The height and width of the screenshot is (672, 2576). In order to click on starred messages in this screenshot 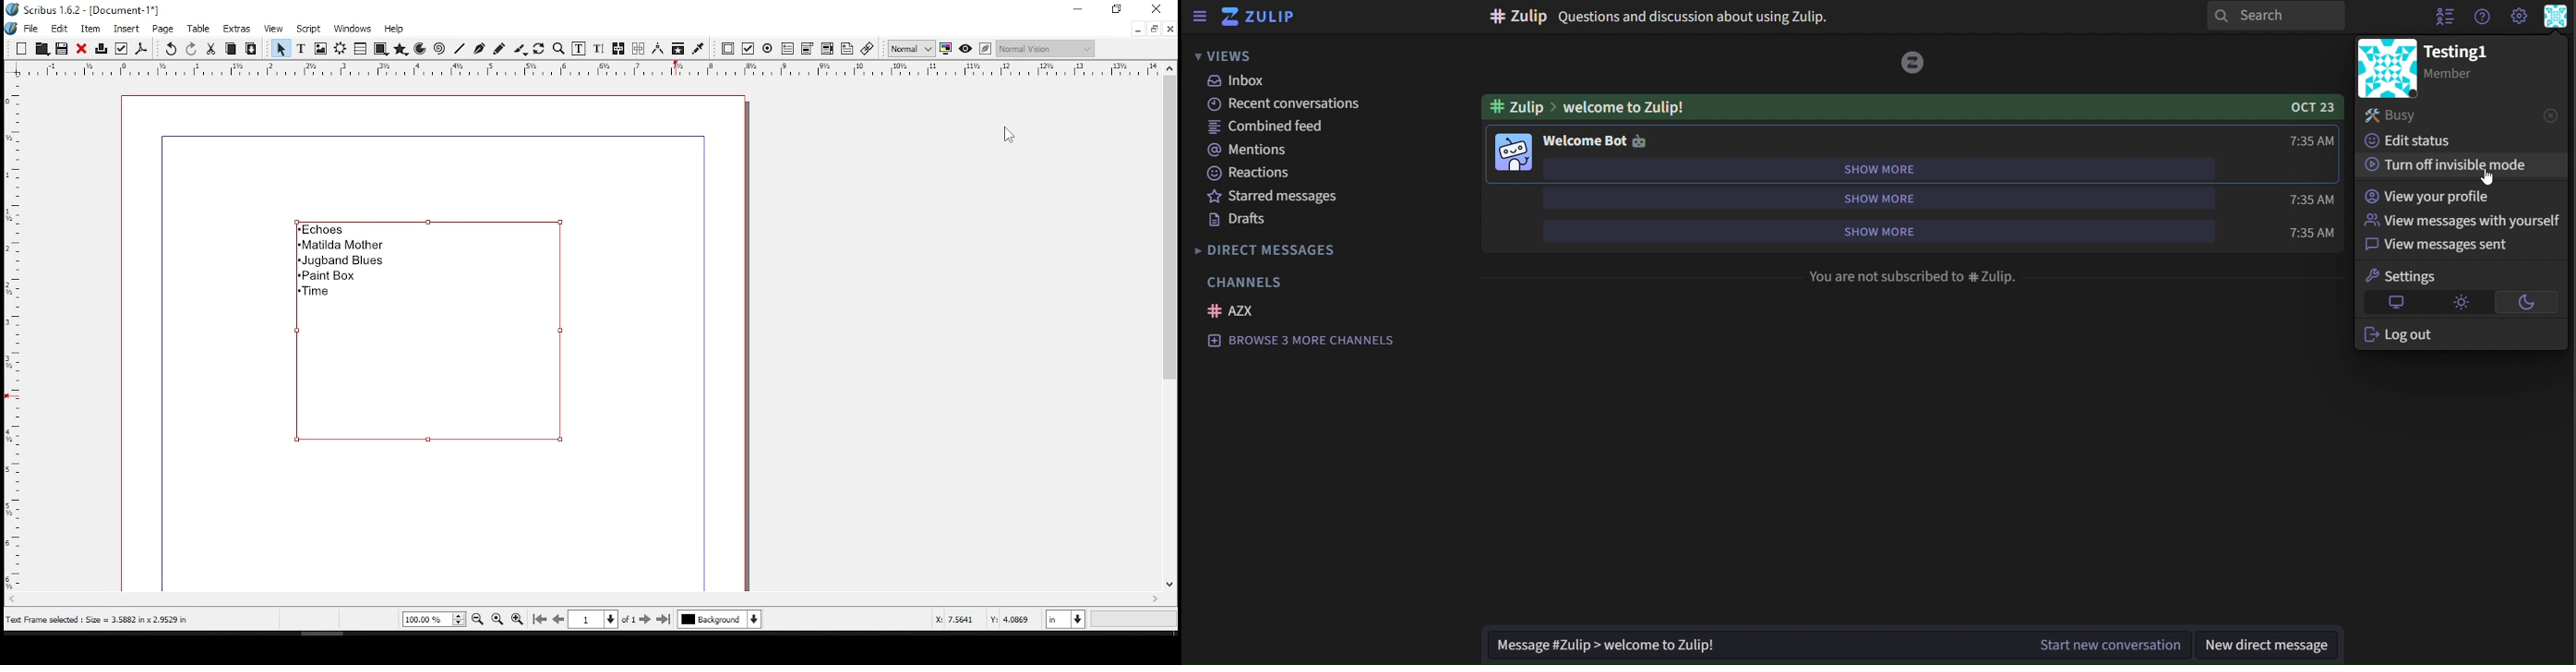, I will do `click(1277, 197)`.